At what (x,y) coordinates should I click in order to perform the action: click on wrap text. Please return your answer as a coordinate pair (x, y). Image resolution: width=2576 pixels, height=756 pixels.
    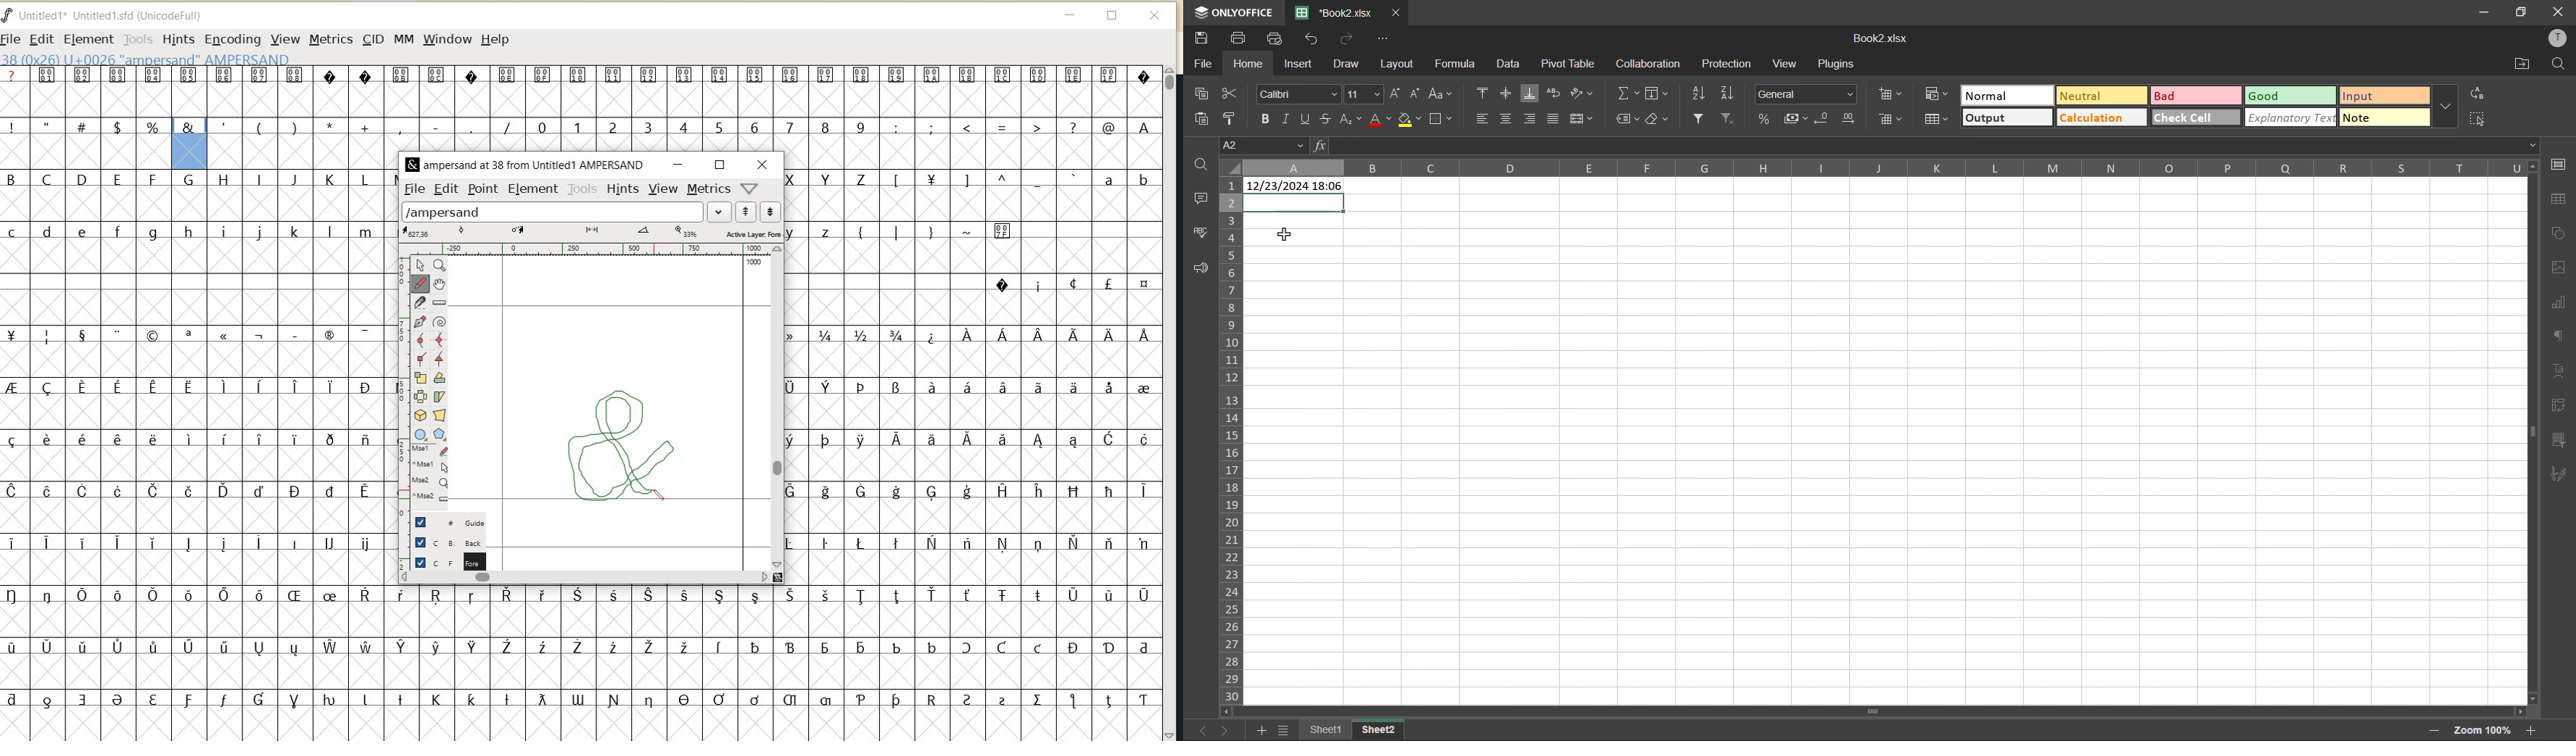
    Looking at the image, I should click on (1553, 94).